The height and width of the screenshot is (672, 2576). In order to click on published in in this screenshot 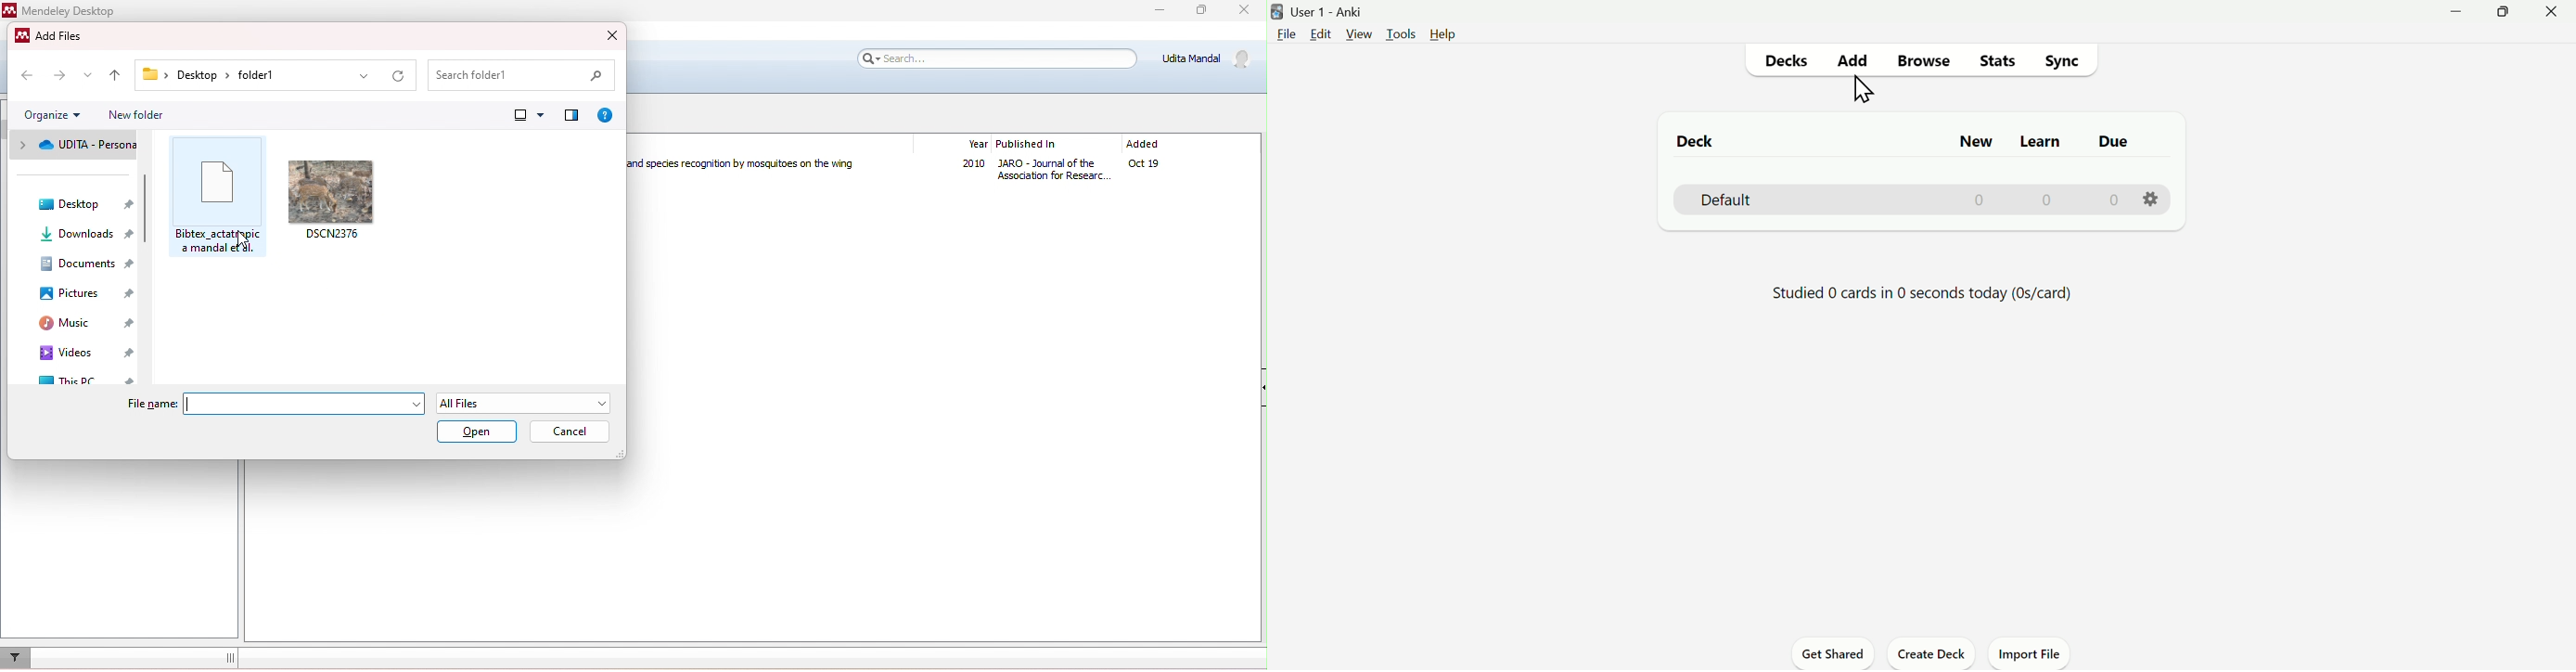, I will do `click(1032, 145)`.